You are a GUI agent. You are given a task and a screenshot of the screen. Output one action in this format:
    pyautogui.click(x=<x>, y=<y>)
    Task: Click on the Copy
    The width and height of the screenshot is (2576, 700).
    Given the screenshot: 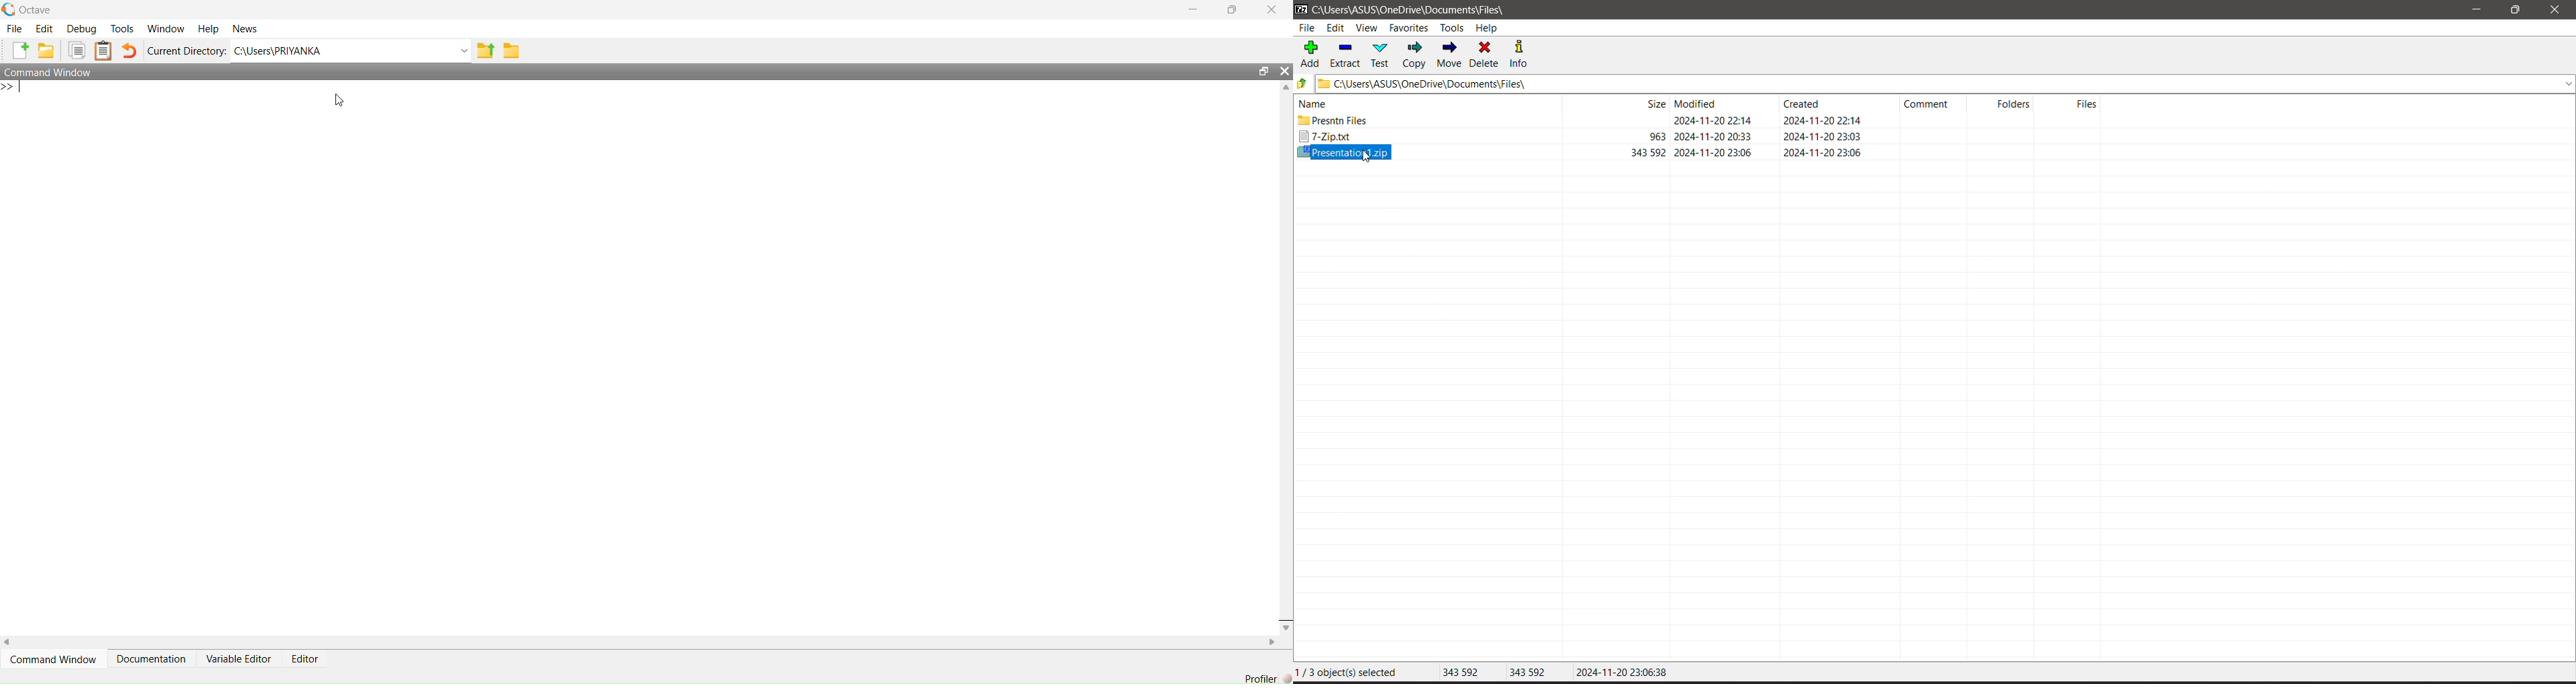 What is the action you would take?
    pyautogui.click(x=1415, y=55)
    